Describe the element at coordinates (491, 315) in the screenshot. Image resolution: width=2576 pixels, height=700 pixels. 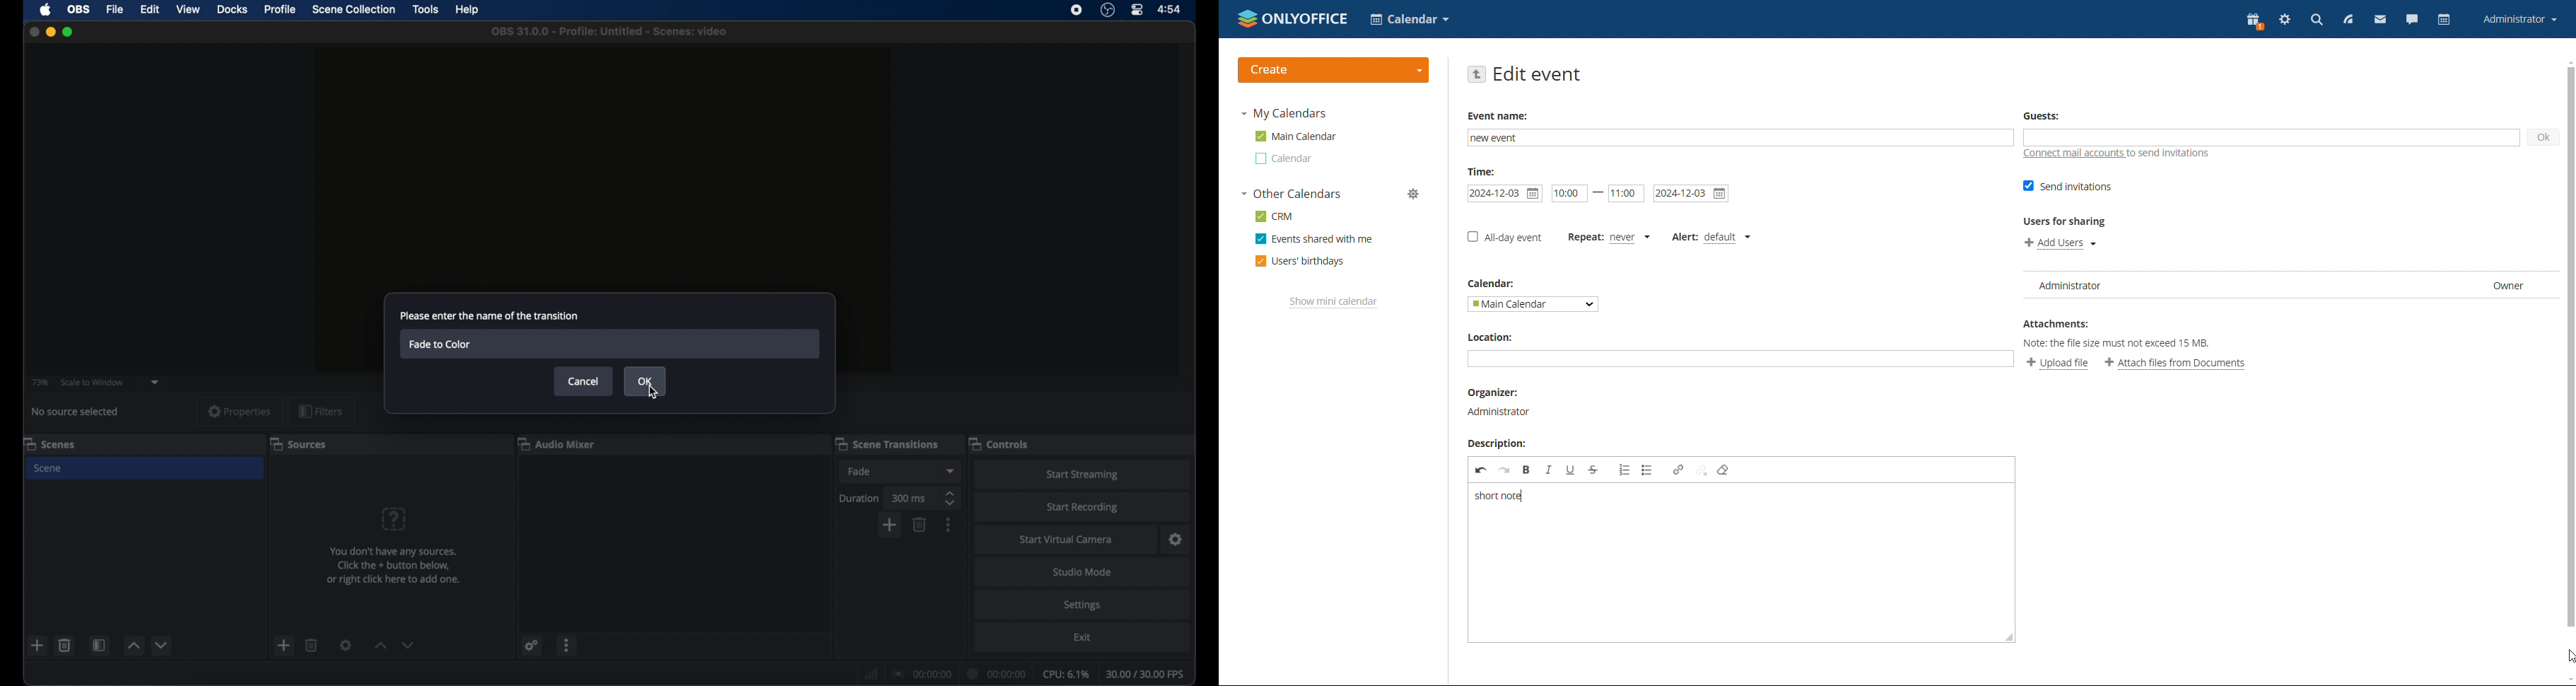
I see `please enter the name of the transition` at that location.